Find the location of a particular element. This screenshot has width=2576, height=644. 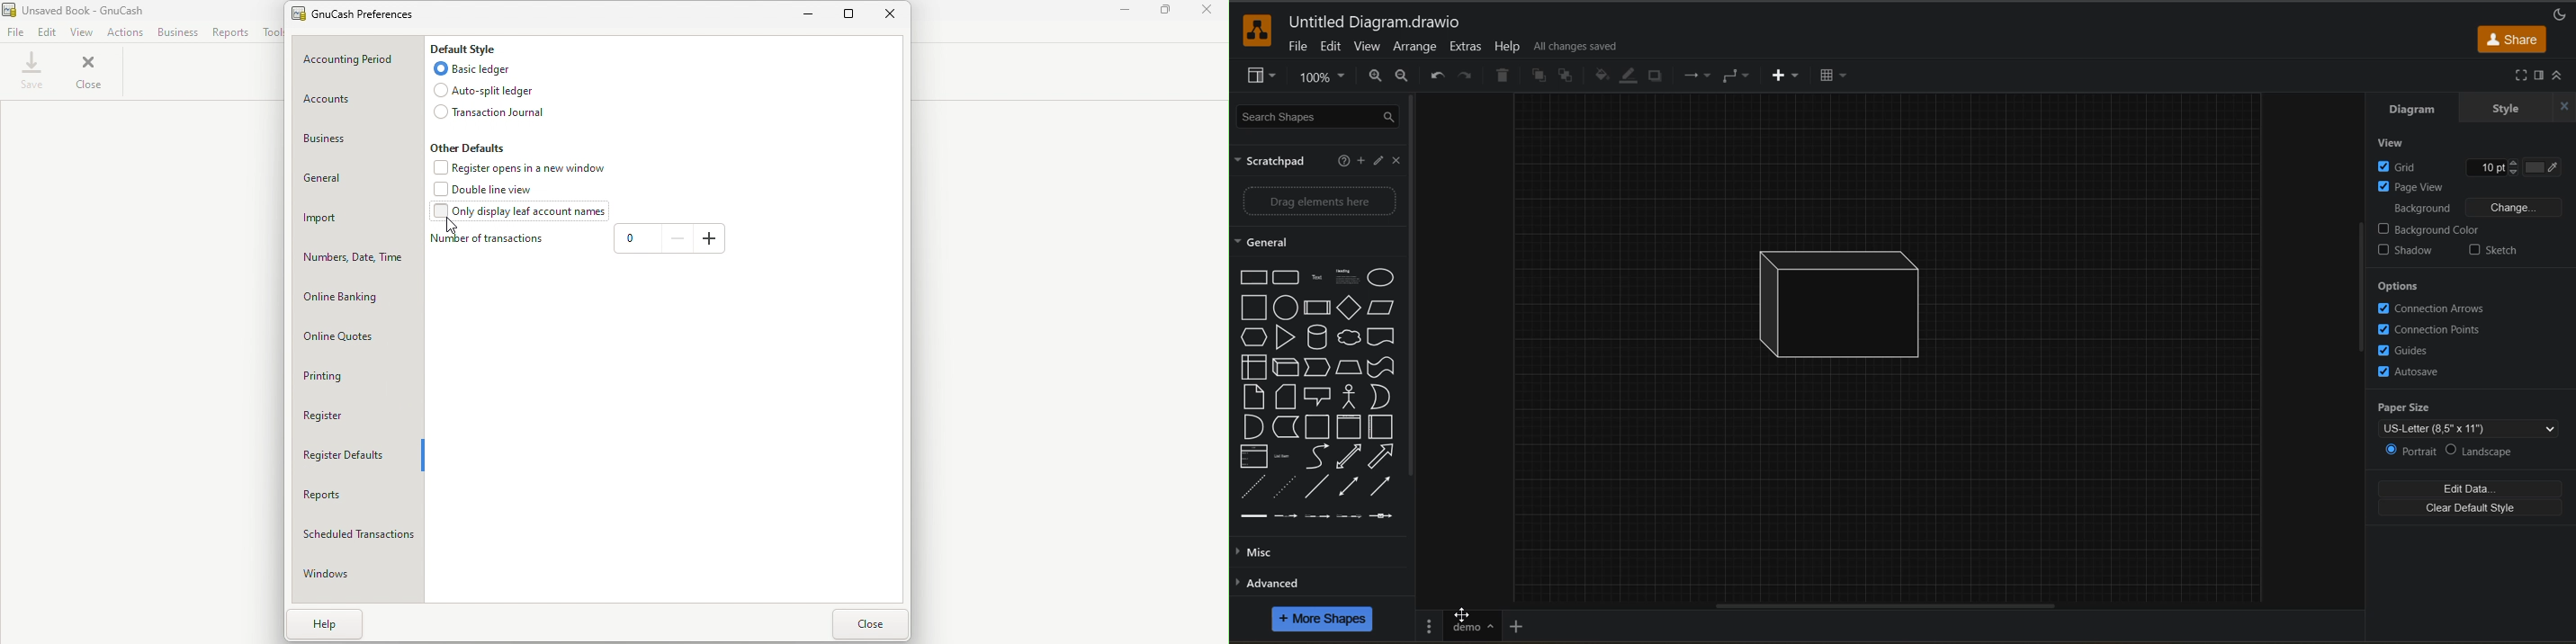

Grid size is located at coordinates (2490, 168).